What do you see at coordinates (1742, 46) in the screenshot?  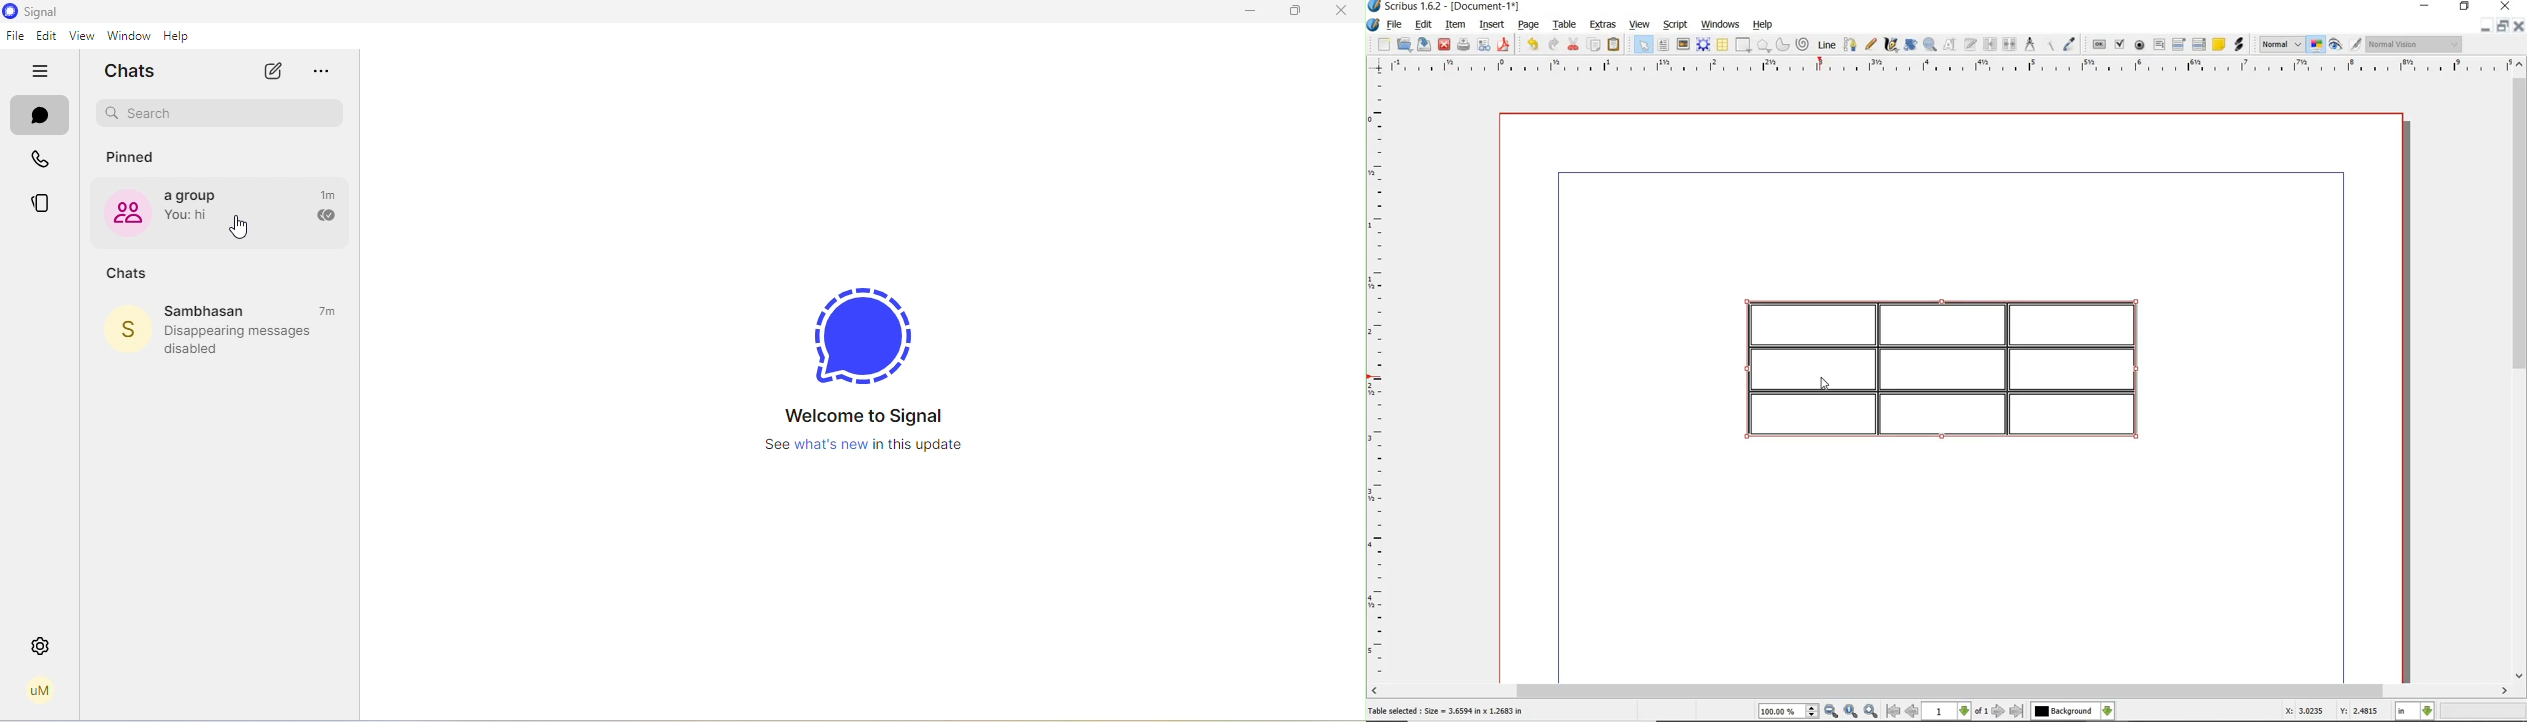 I see `shape` at bounding box center [1742, 46].